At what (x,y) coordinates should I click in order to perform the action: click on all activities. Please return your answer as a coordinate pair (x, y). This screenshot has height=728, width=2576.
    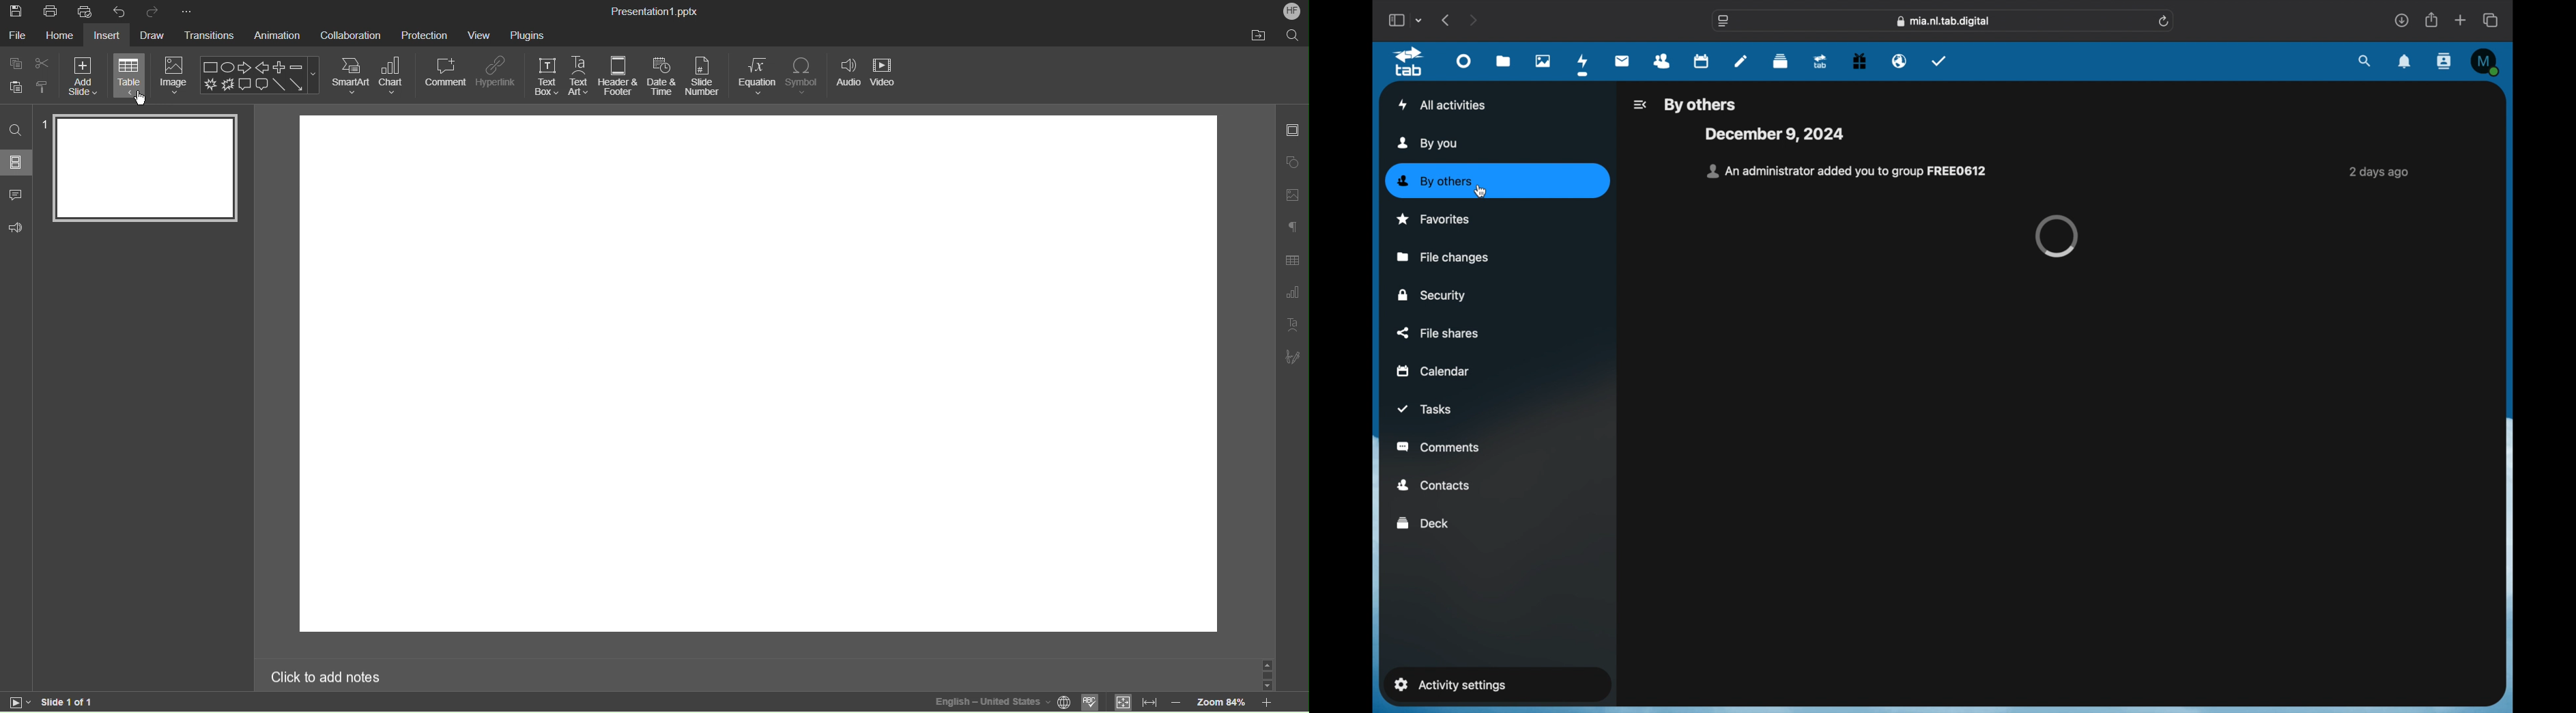
    Looking at the image, I should click on (1442, 104).